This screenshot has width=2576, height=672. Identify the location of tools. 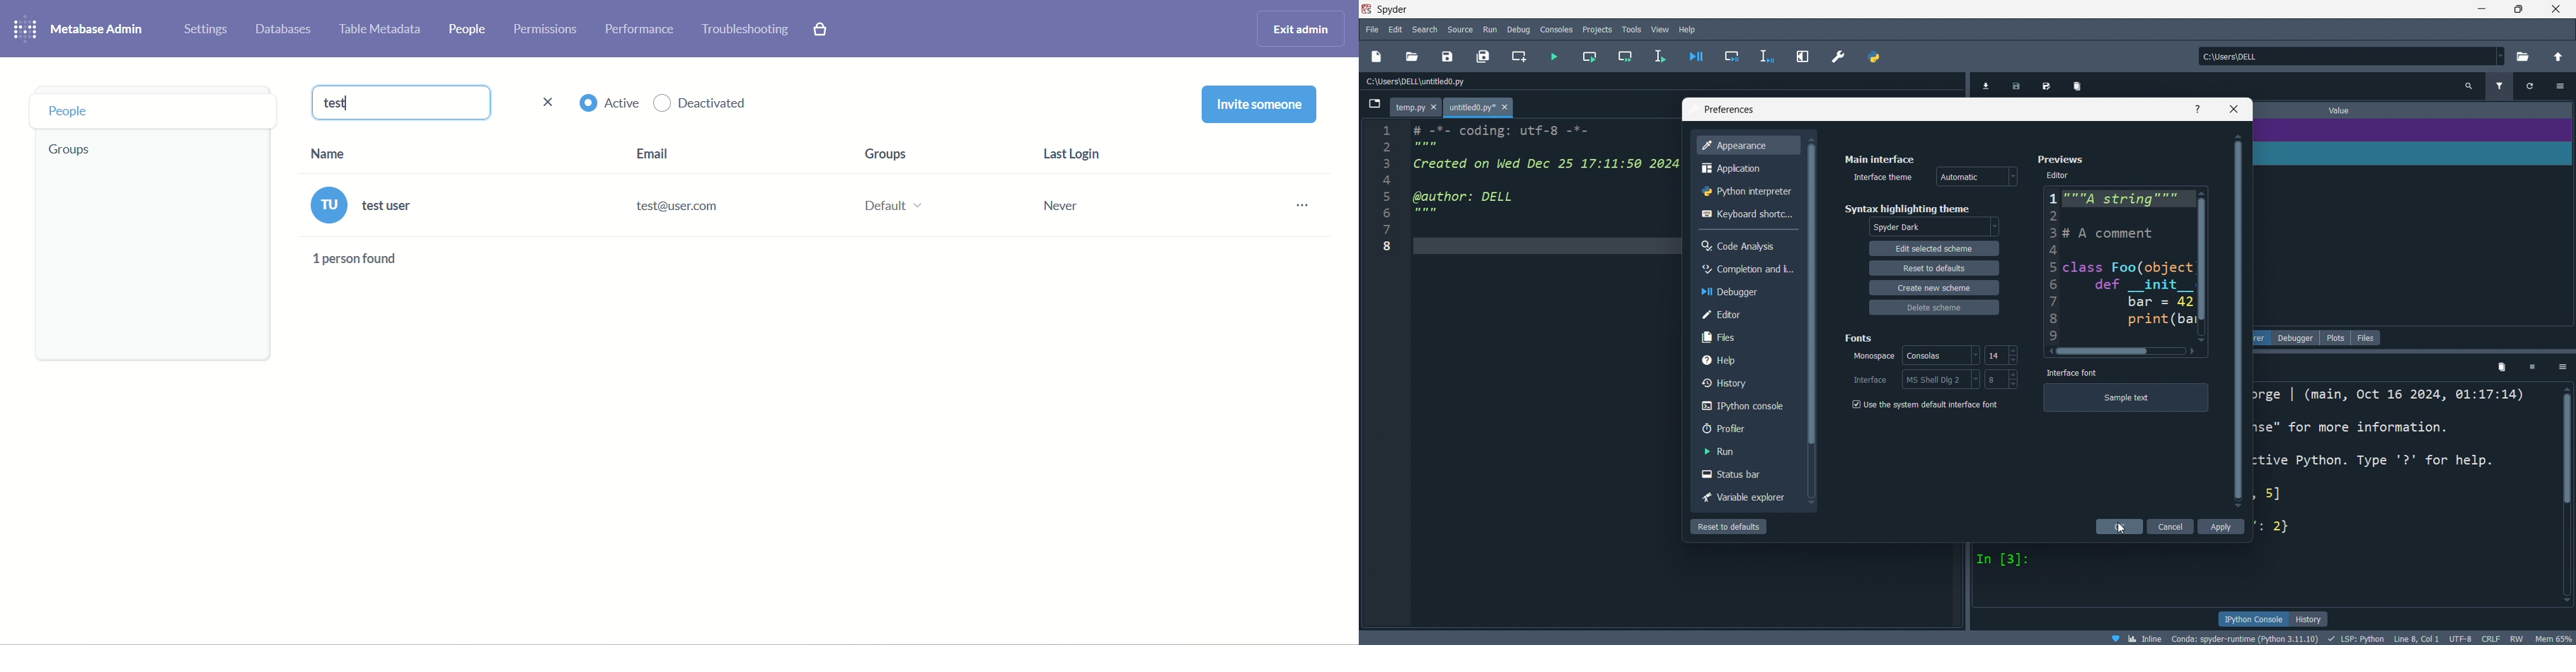
(1629, 30).